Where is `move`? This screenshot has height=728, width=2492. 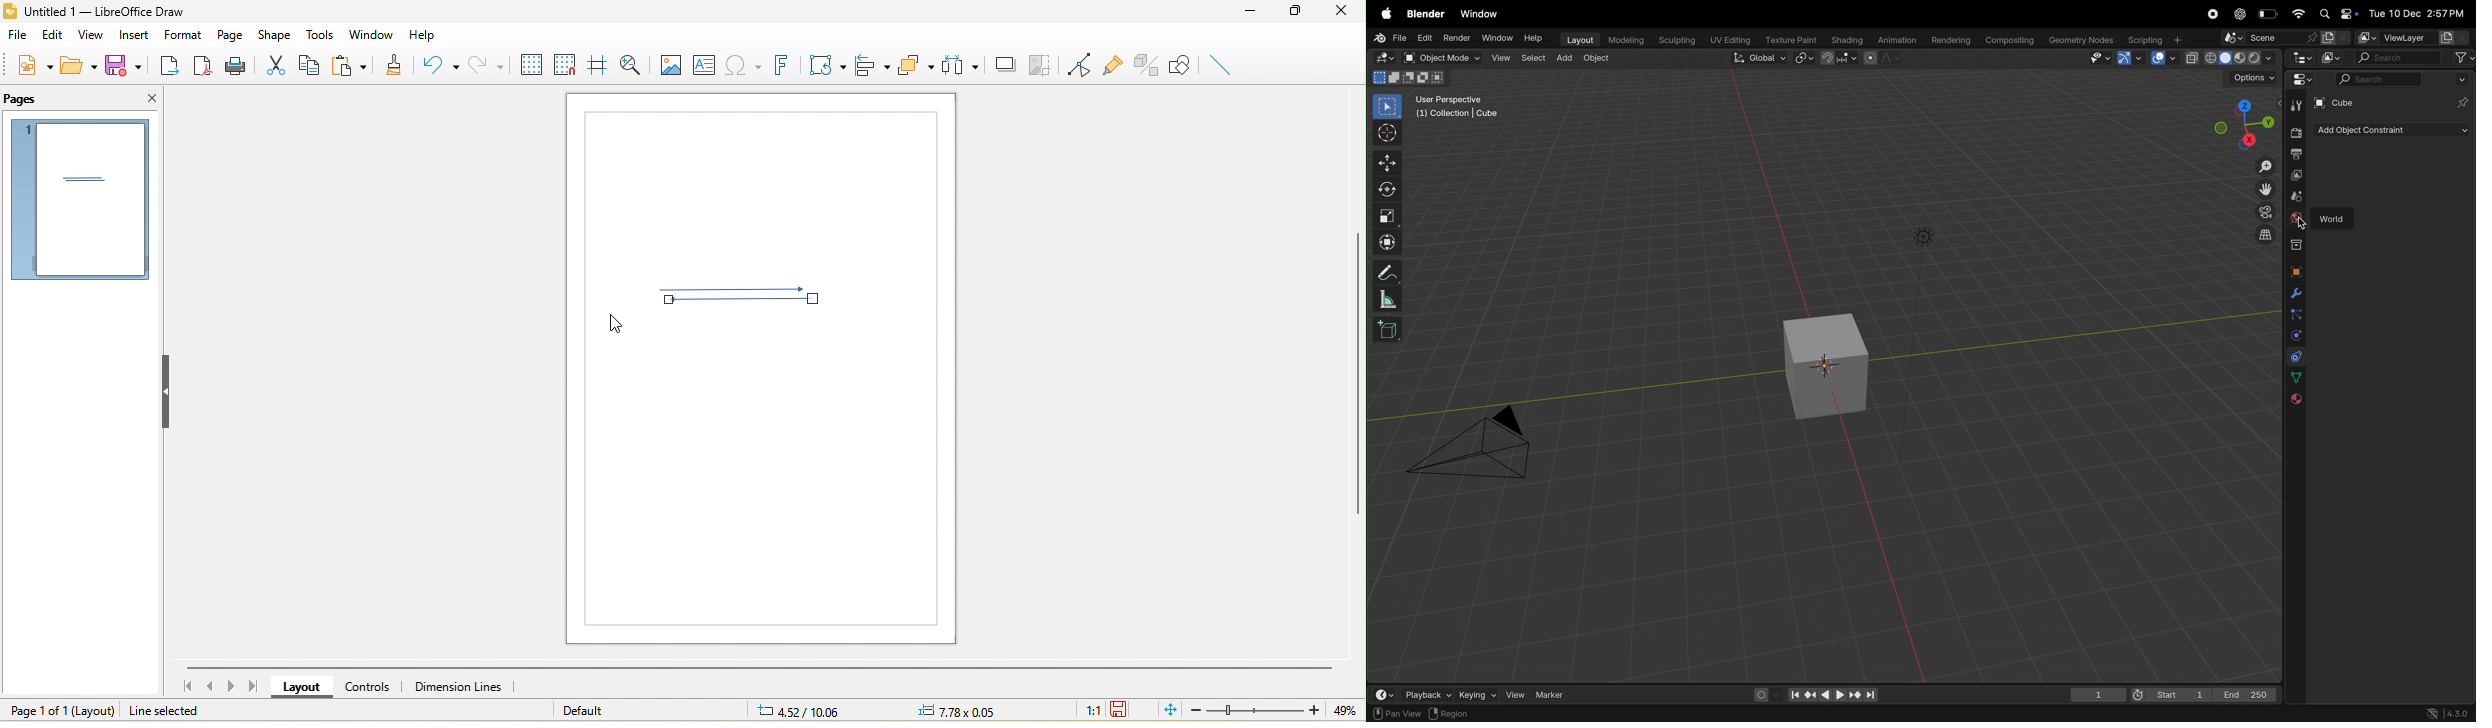 move is located at coordinates (1387, 161).